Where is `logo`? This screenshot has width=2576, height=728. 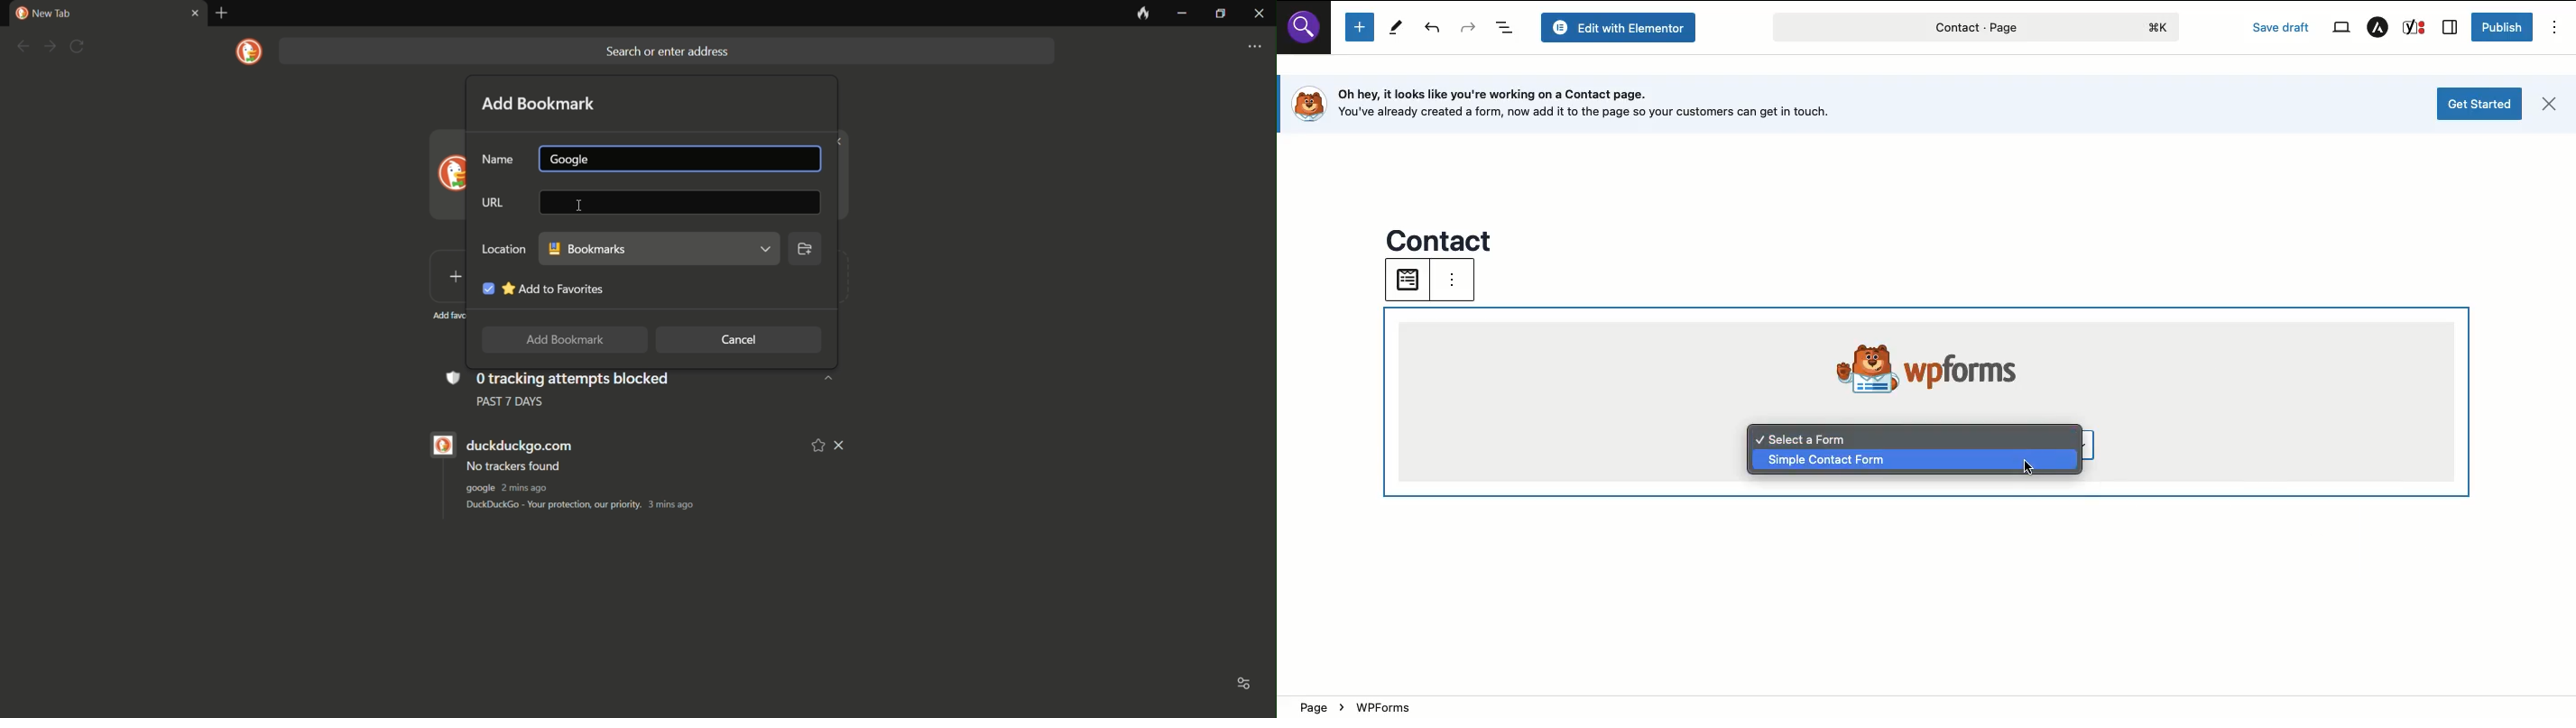 logo is located at coordinates (250, 52).